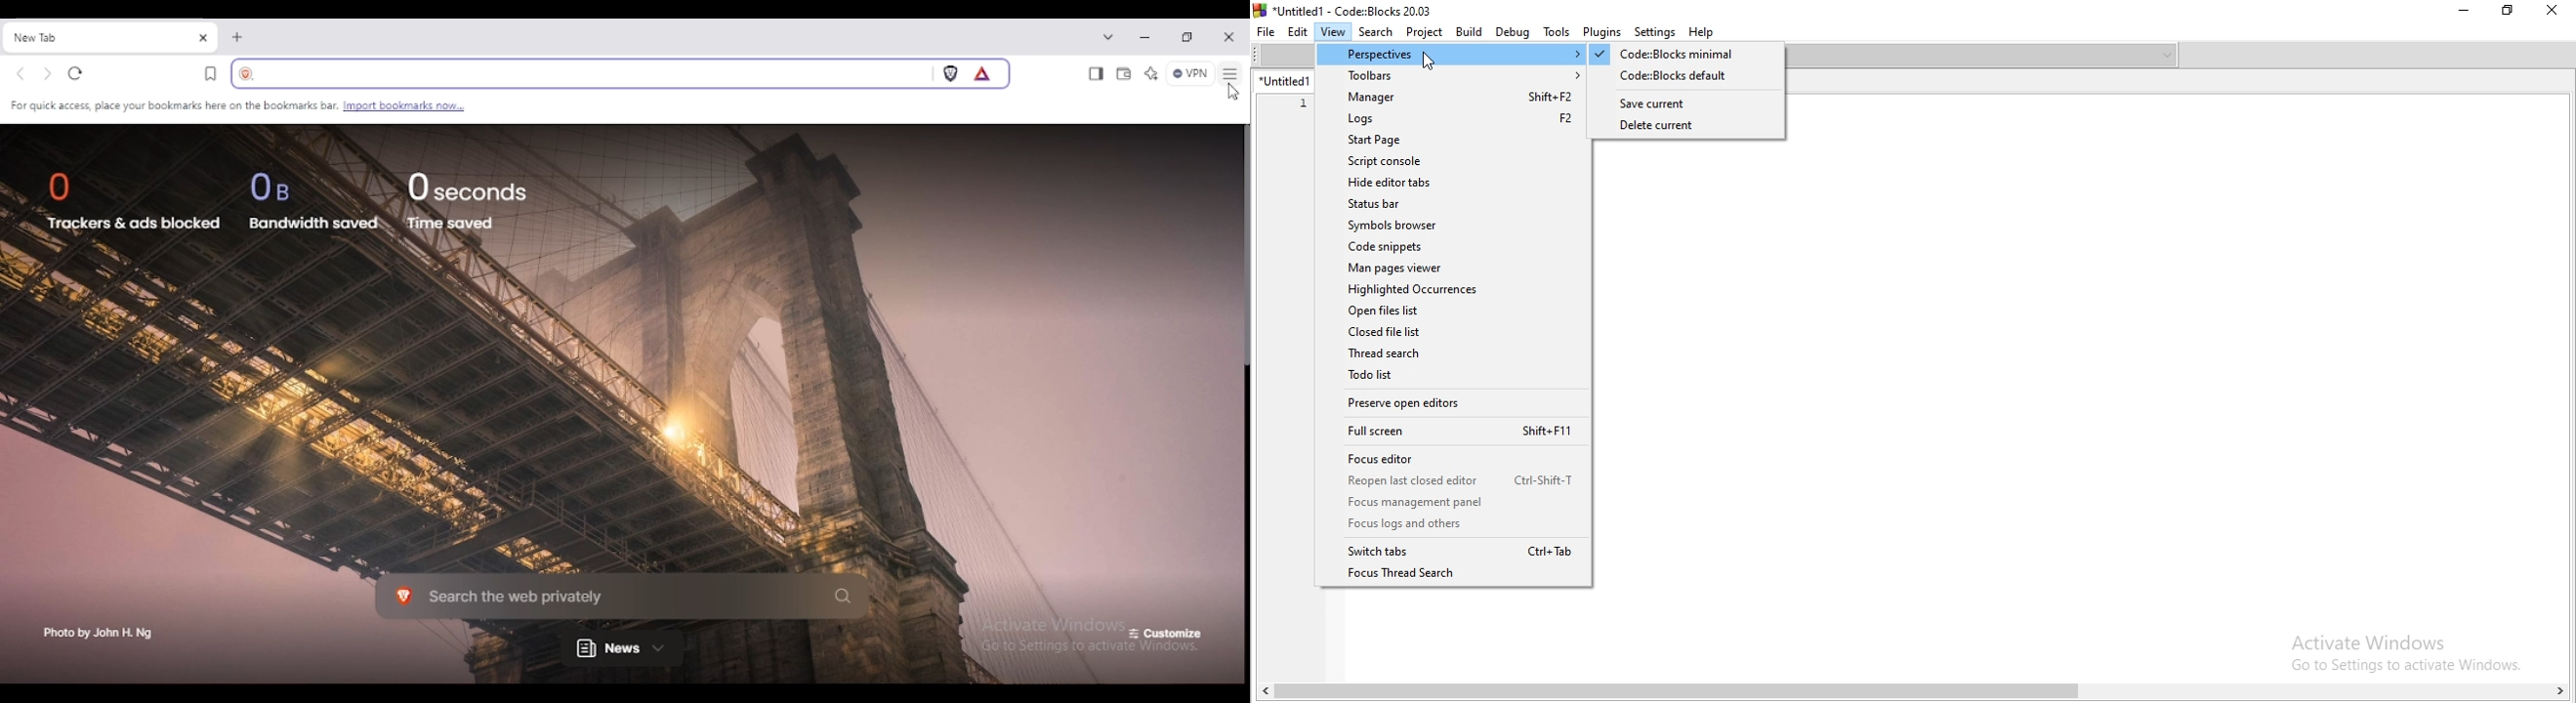 The image size is (2576, 728). What do you see at coordinates (1556, 31) in the screenshot?
I see `Tools ` at bounding box center [1556, 31].